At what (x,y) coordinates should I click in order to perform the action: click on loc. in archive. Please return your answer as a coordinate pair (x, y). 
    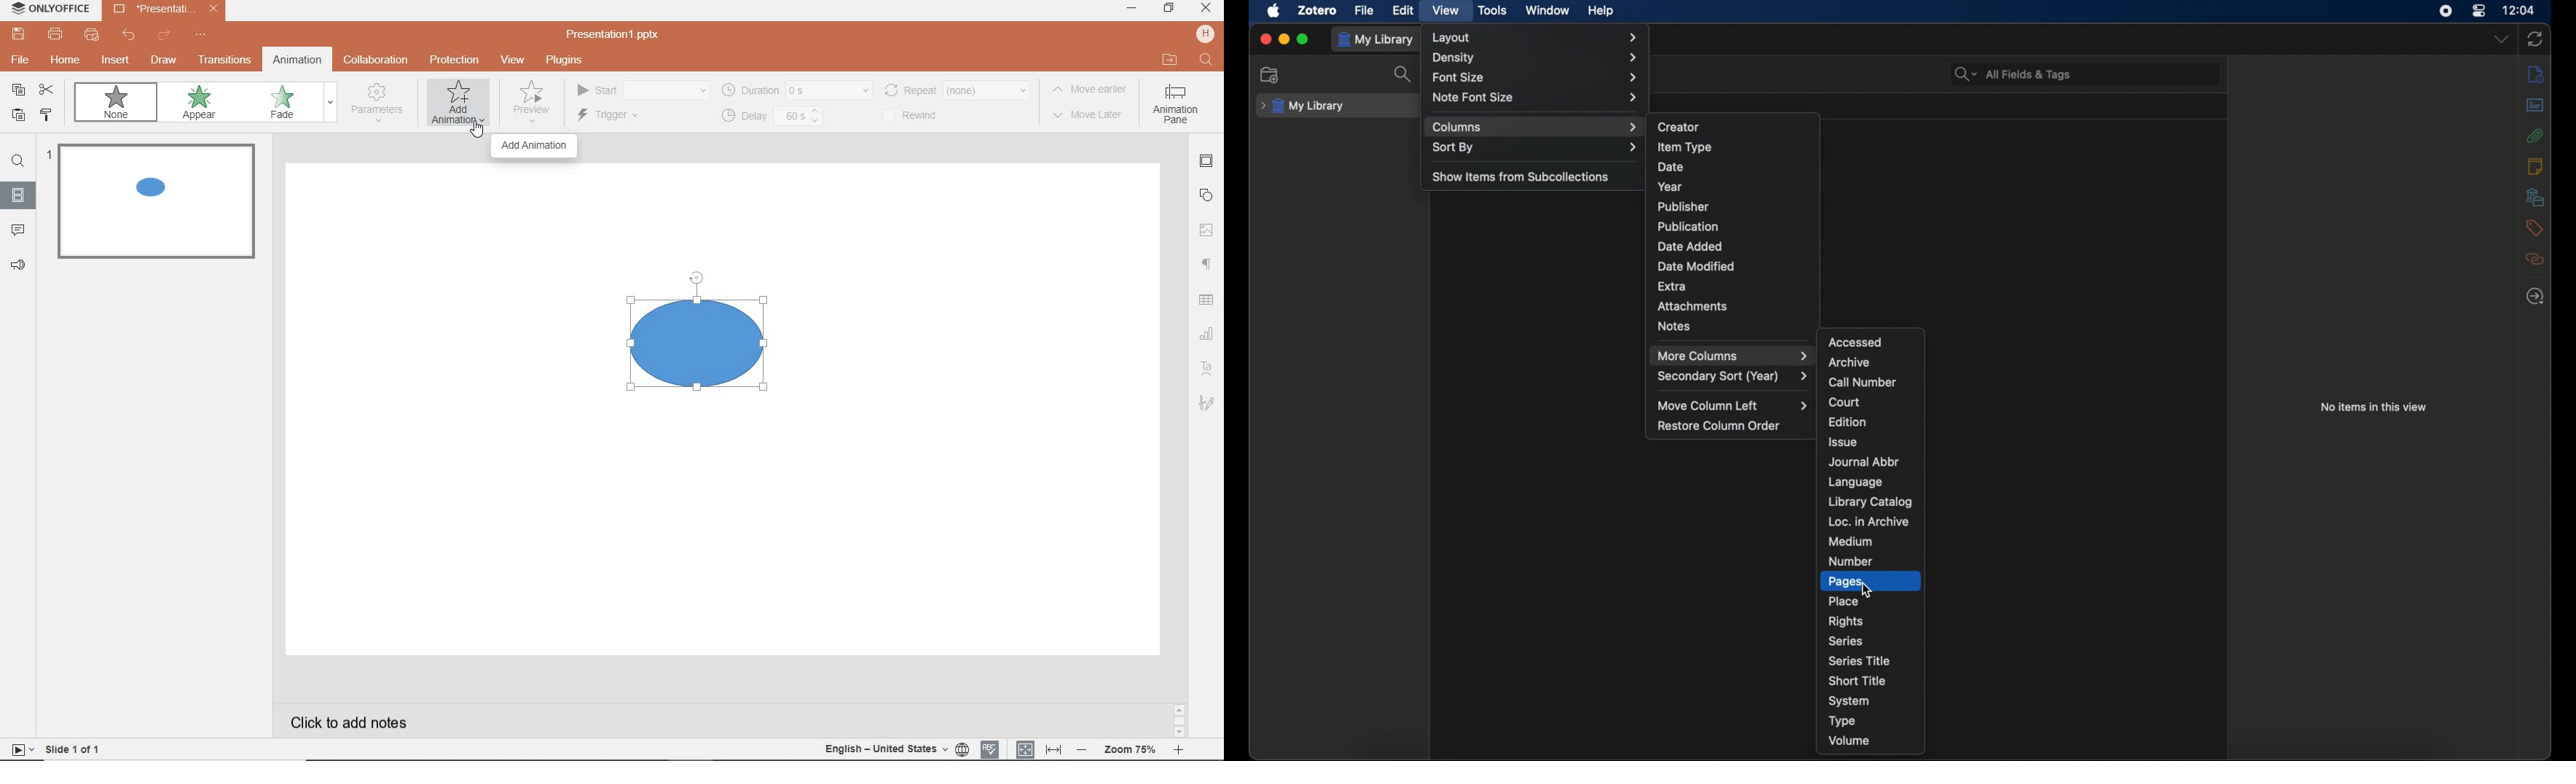
    Looking at the image, I should click on (1869, 521).